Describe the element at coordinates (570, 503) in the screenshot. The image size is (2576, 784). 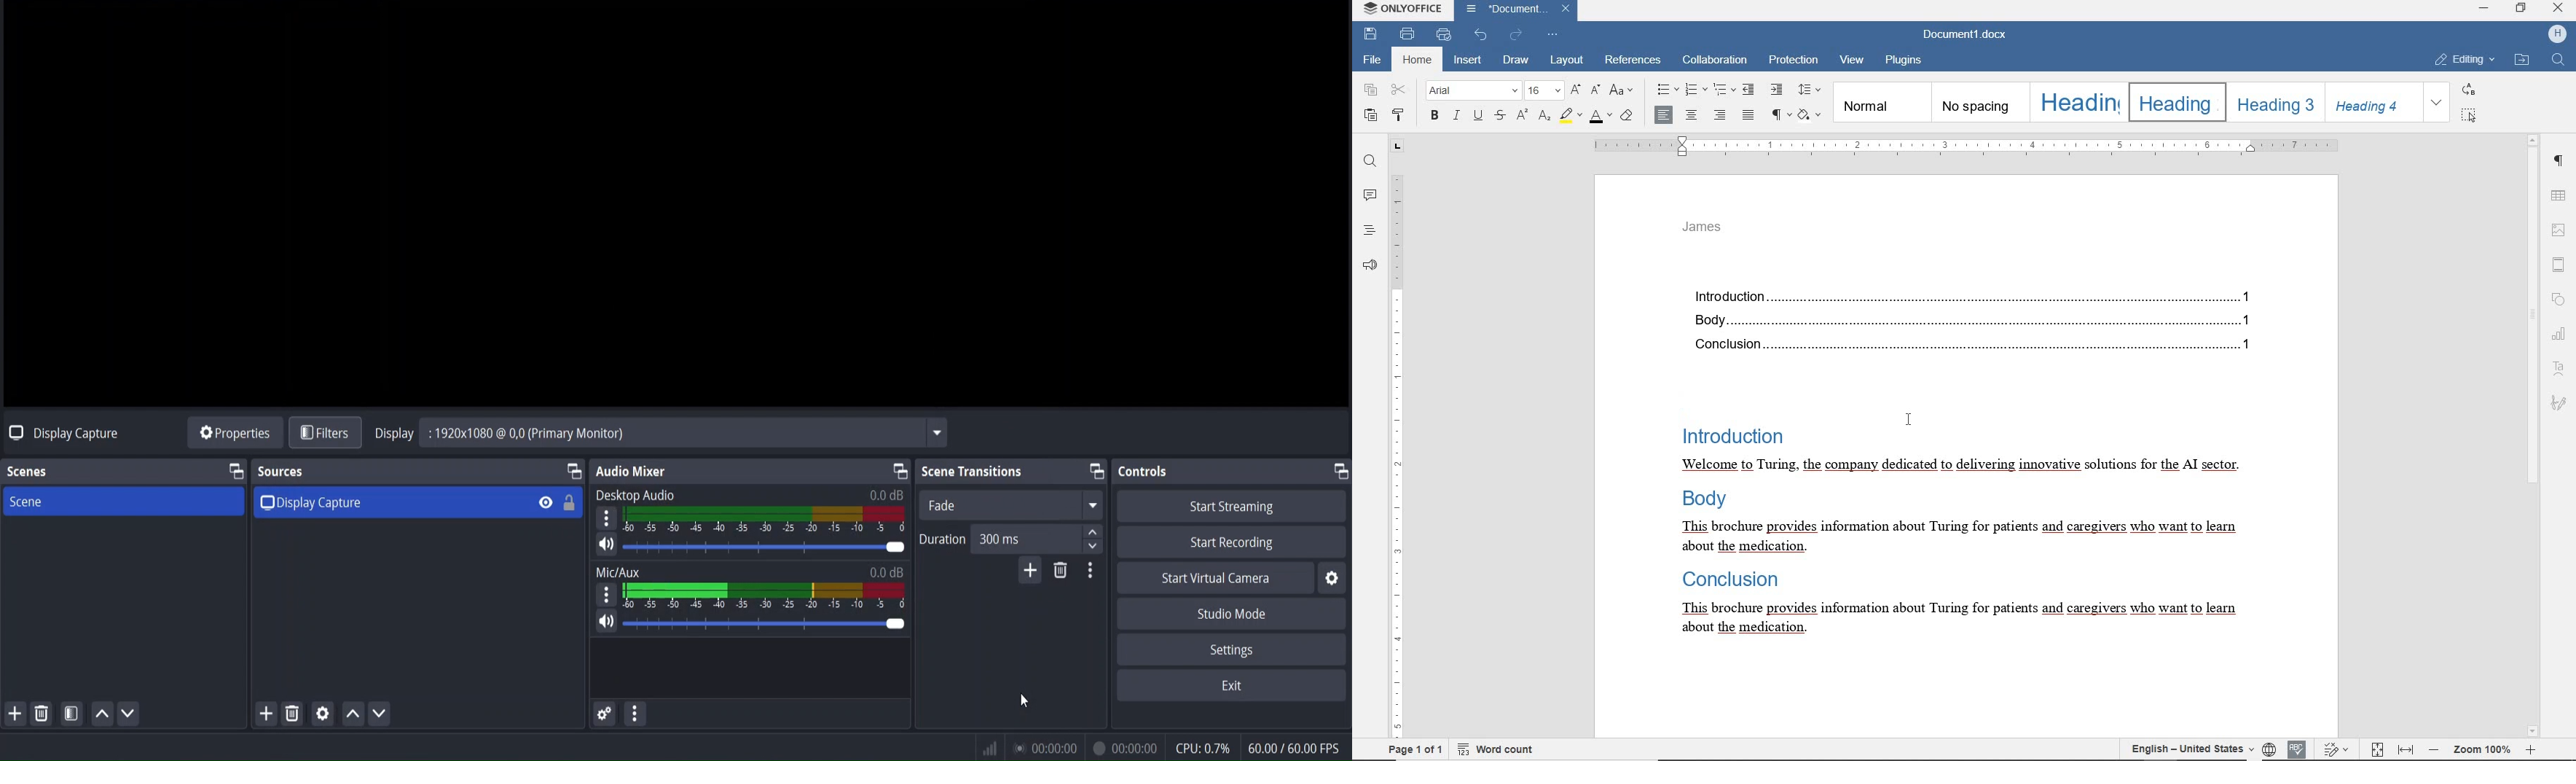
I see `lock` at that location.